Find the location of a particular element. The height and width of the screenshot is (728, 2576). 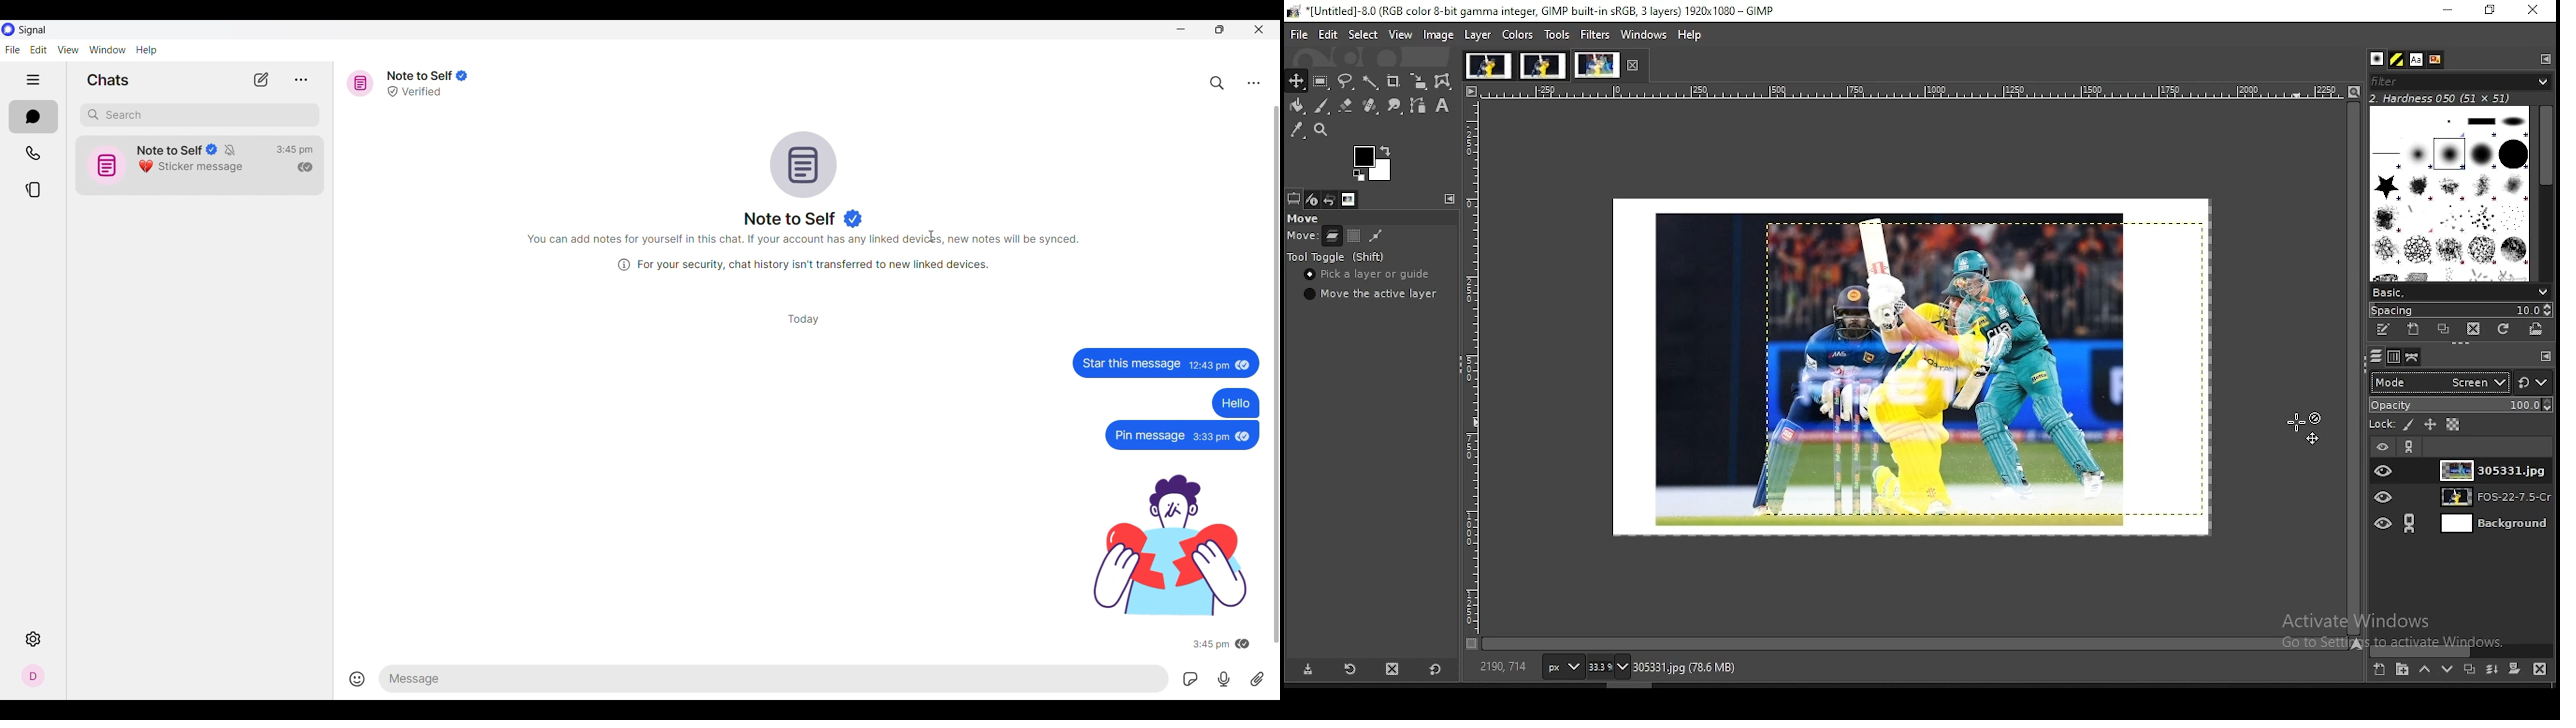

move tool is located at coordinates (1297, 81).